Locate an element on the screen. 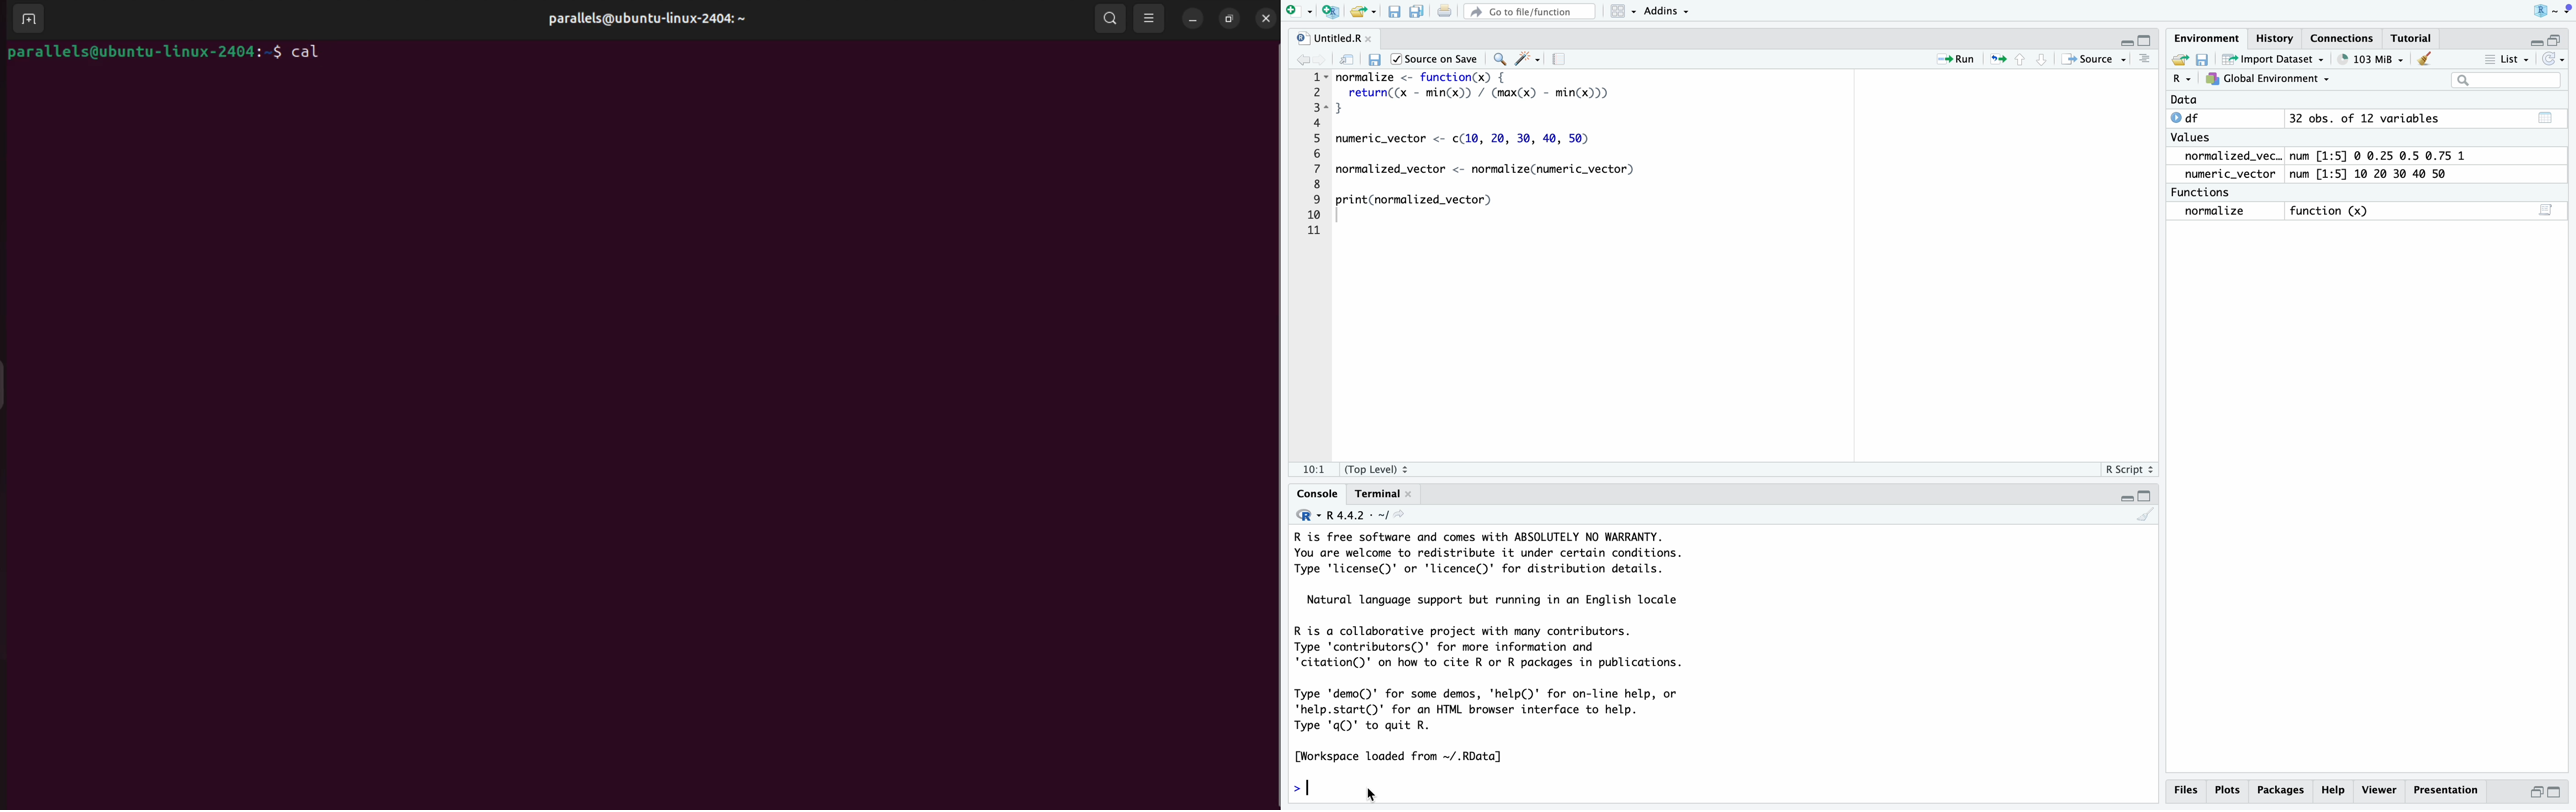 The image size is (2576, 812). Show document outline (Ctrl + Shift + O) is located at coordinates (2146, 60).